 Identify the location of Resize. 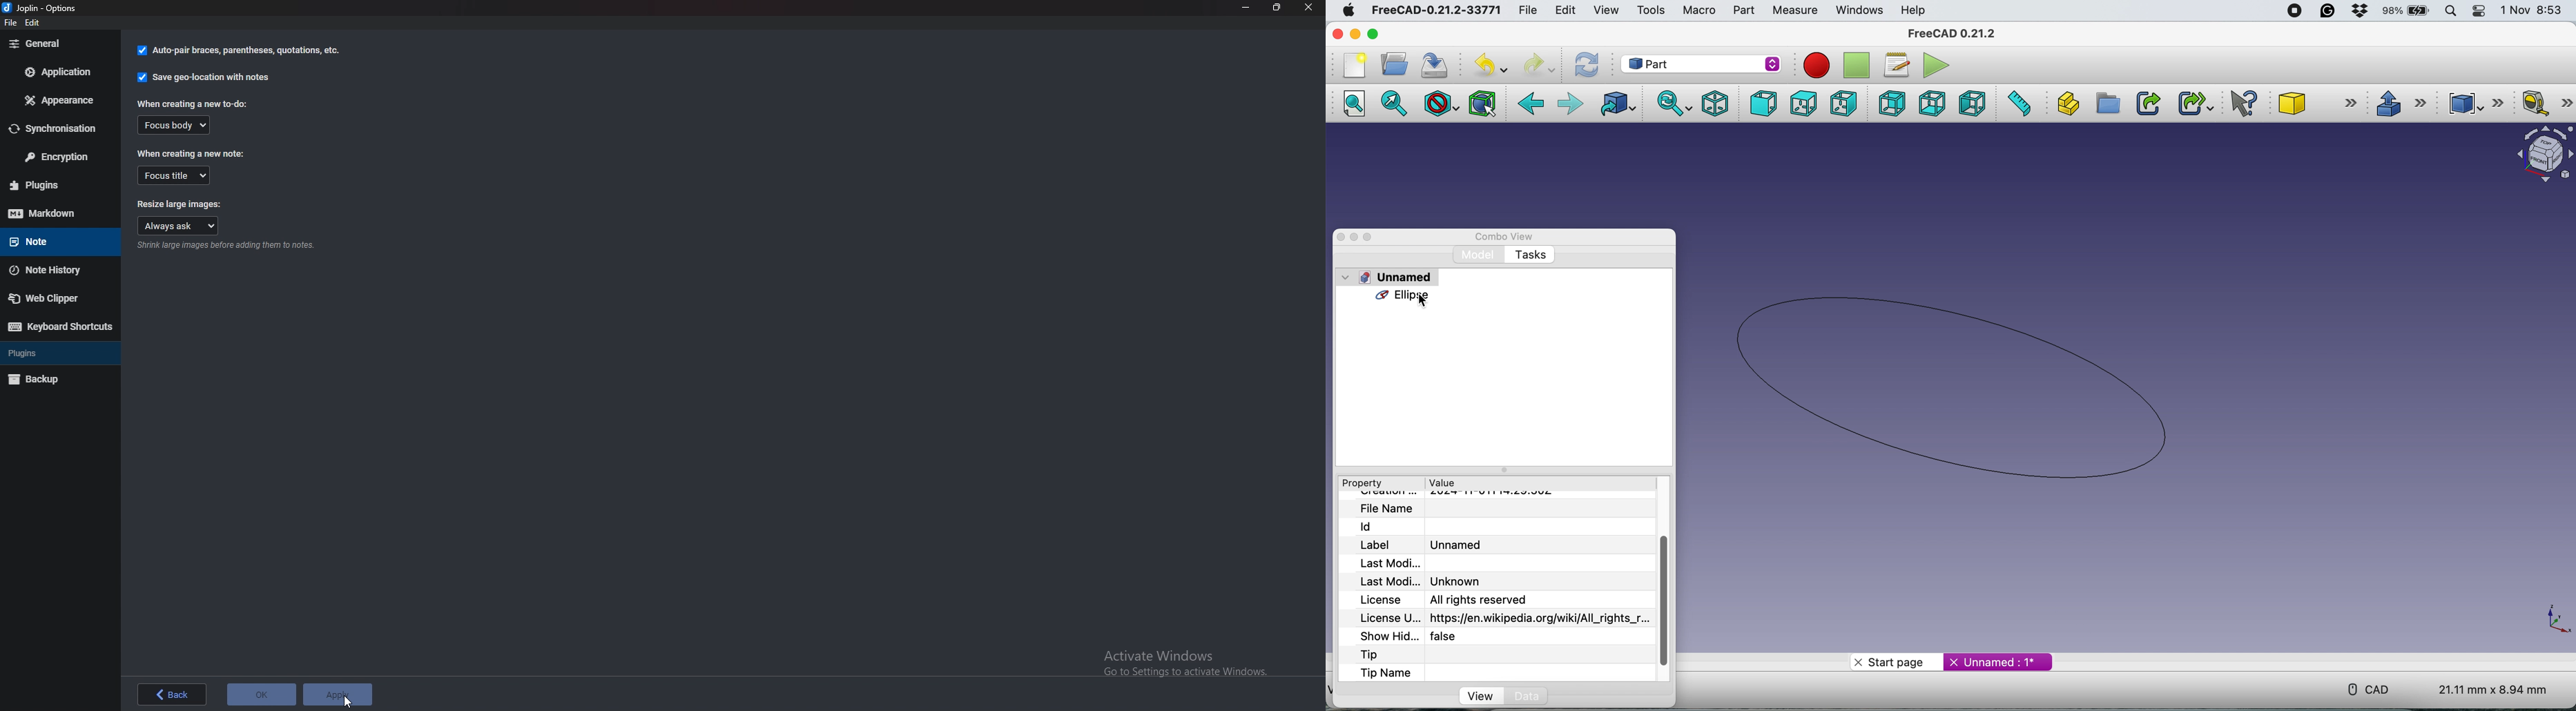
(1275, 7).